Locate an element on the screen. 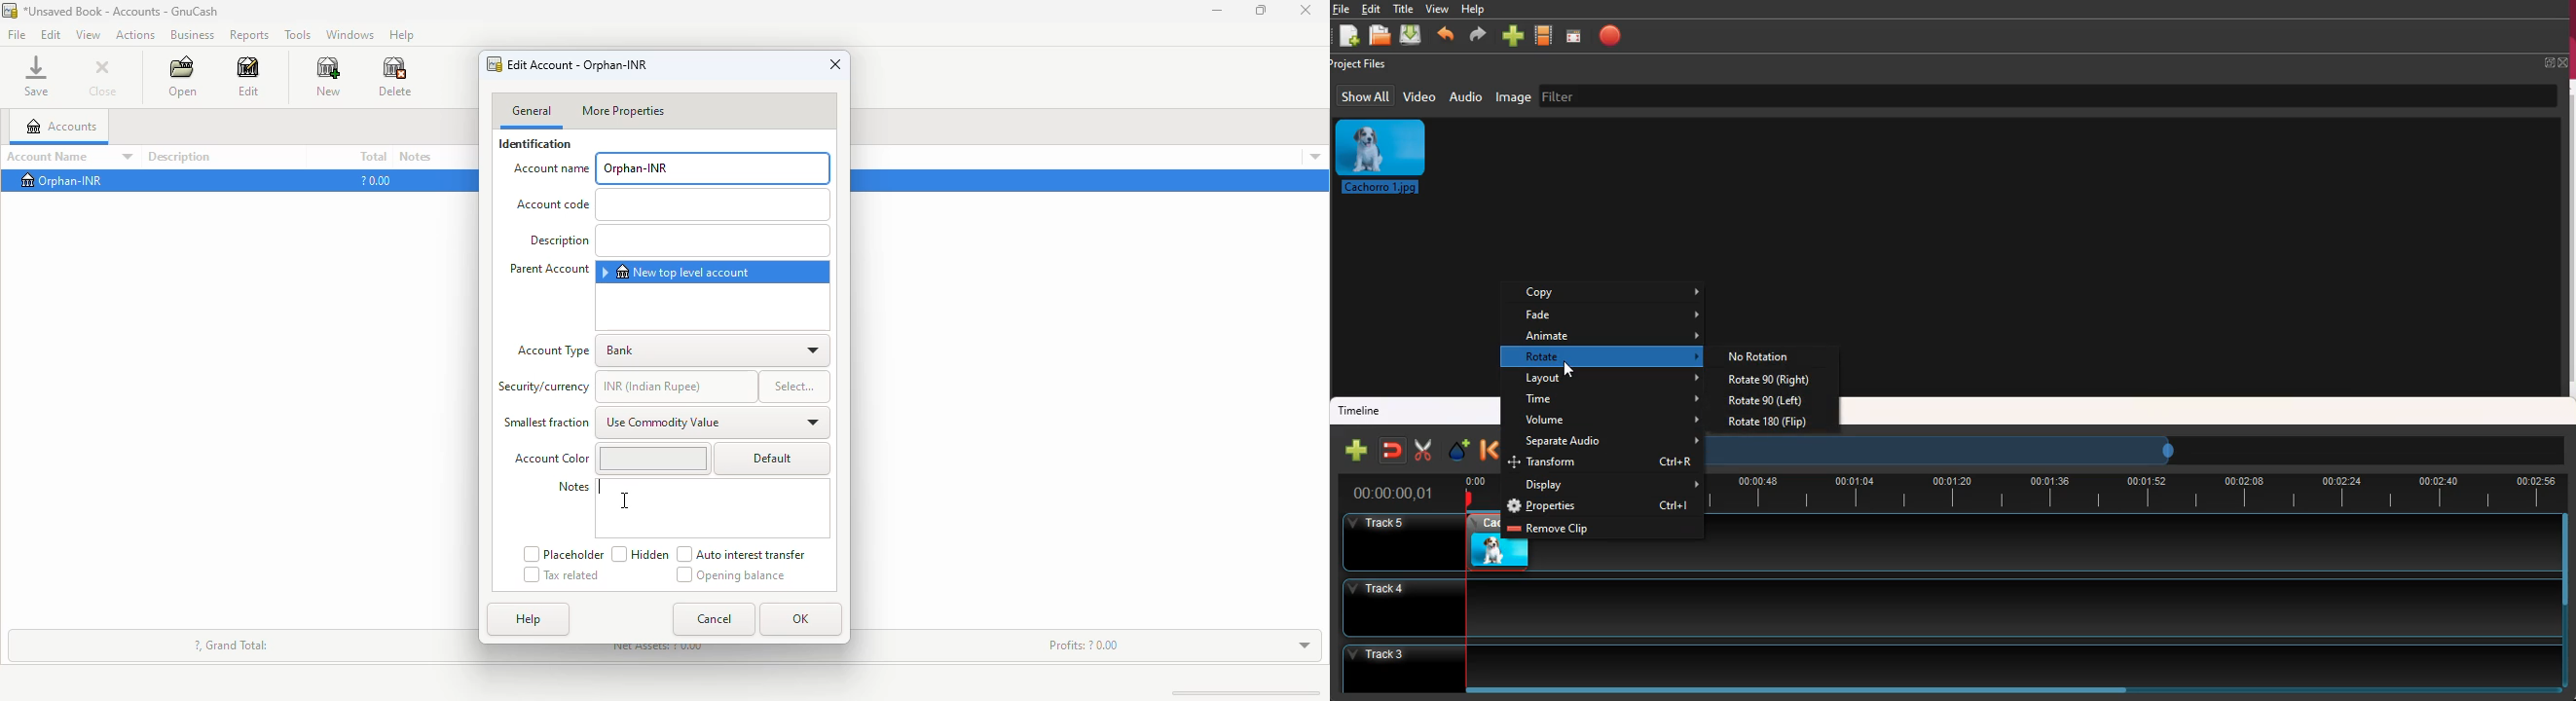 This screenshot has height=728, width=2576. track is located at coordinates (2126, 542).